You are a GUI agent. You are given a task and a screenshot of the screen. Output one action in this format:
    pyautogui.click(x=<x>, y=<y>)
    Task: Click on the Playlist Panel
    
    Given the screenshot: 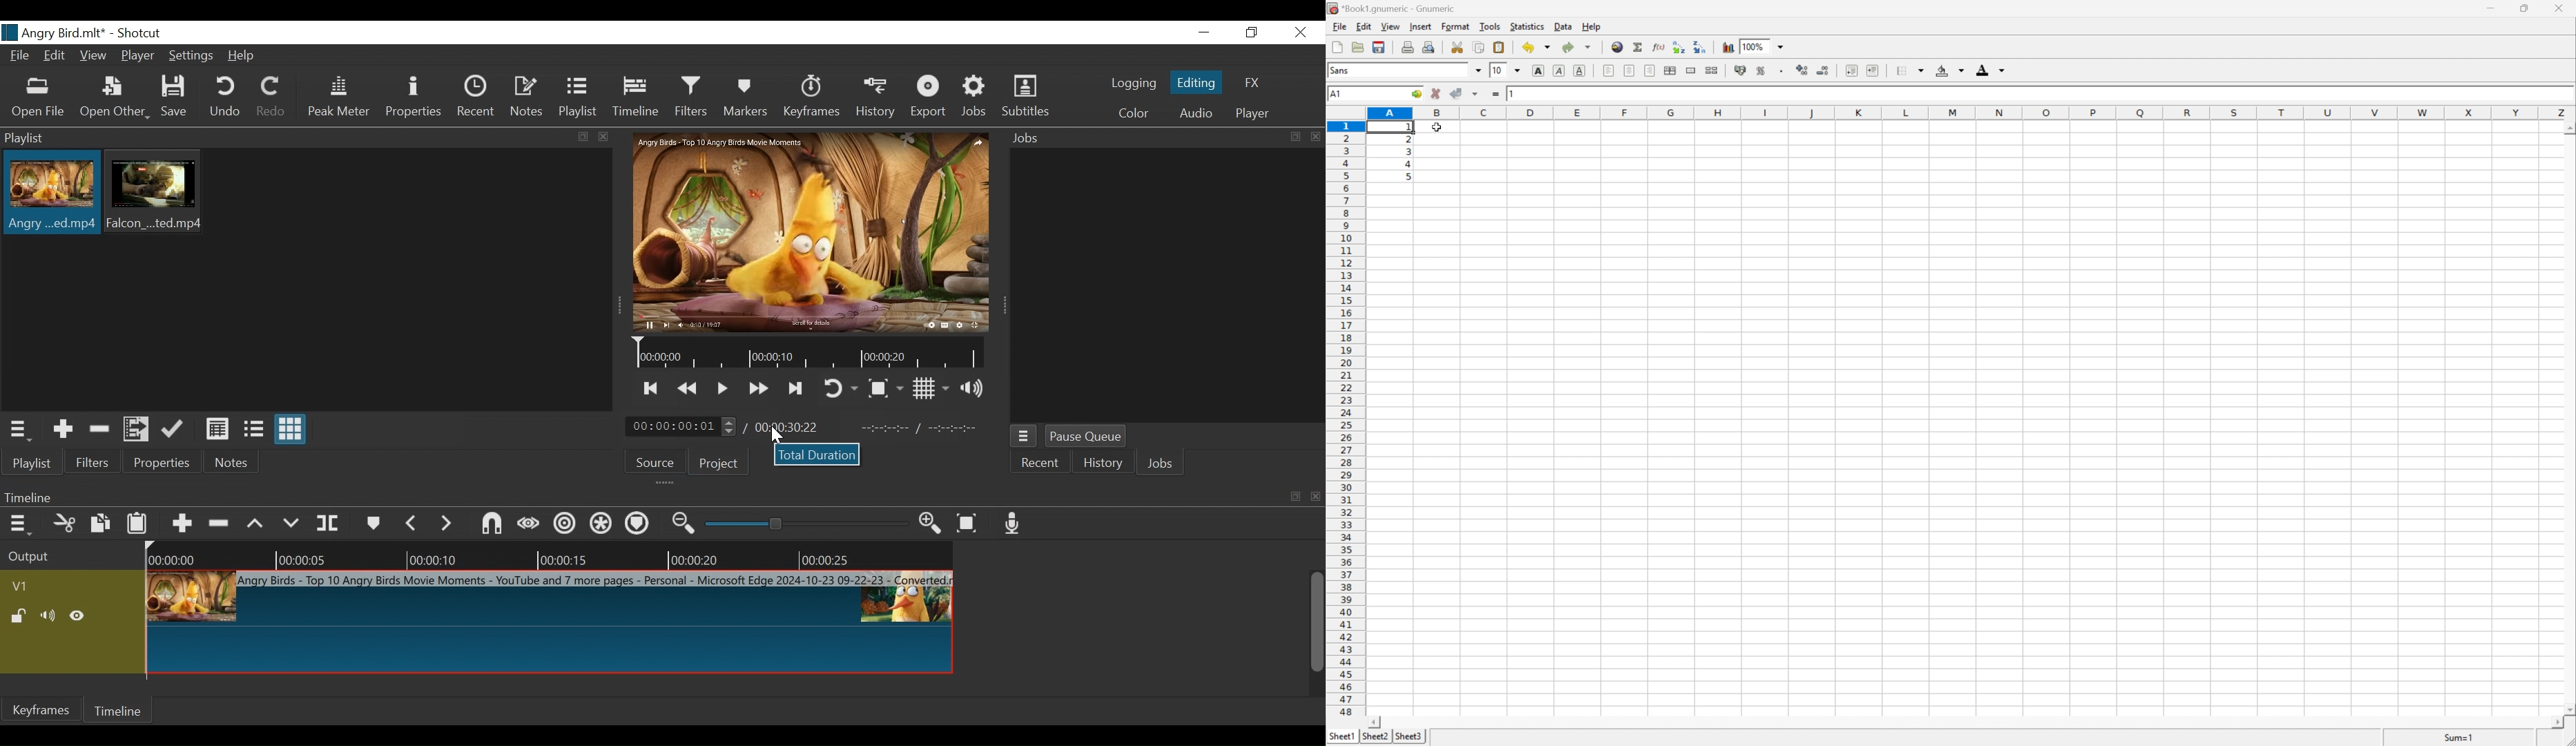 What is the action you would take?
    pyautogui.click(x=307, y=137)
    